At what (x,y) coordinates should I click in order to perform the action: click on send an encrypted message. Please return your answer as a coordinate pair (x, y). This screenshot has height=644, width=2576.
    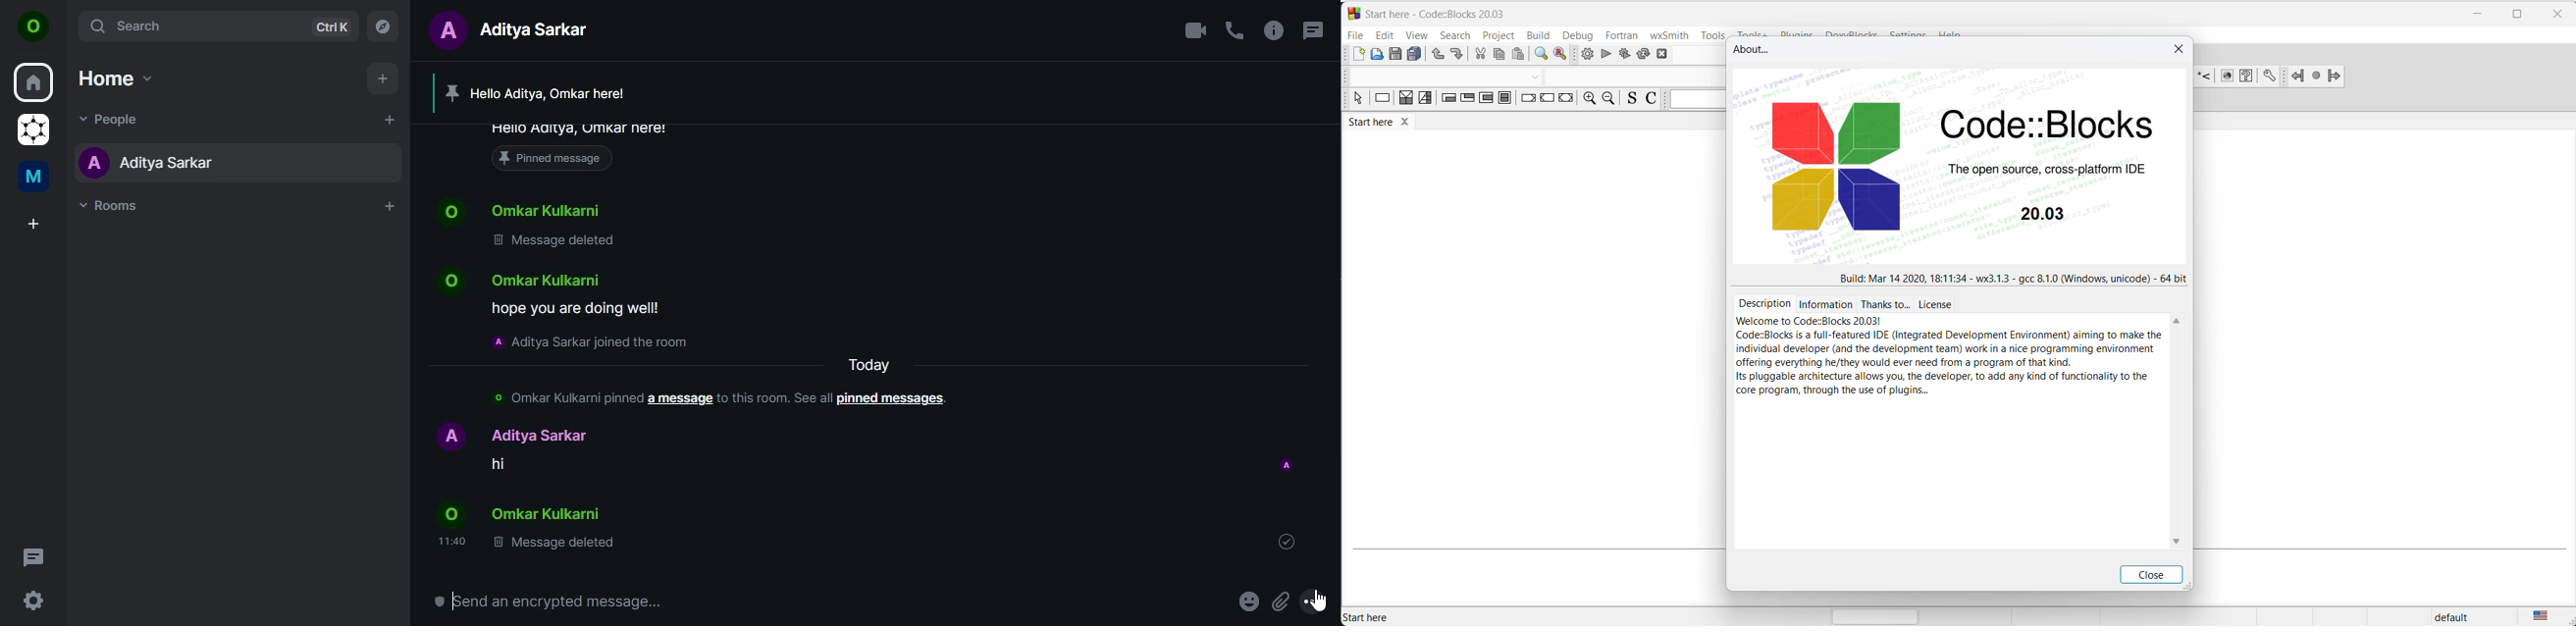
    Looking at the image, I should click on (657, 607).